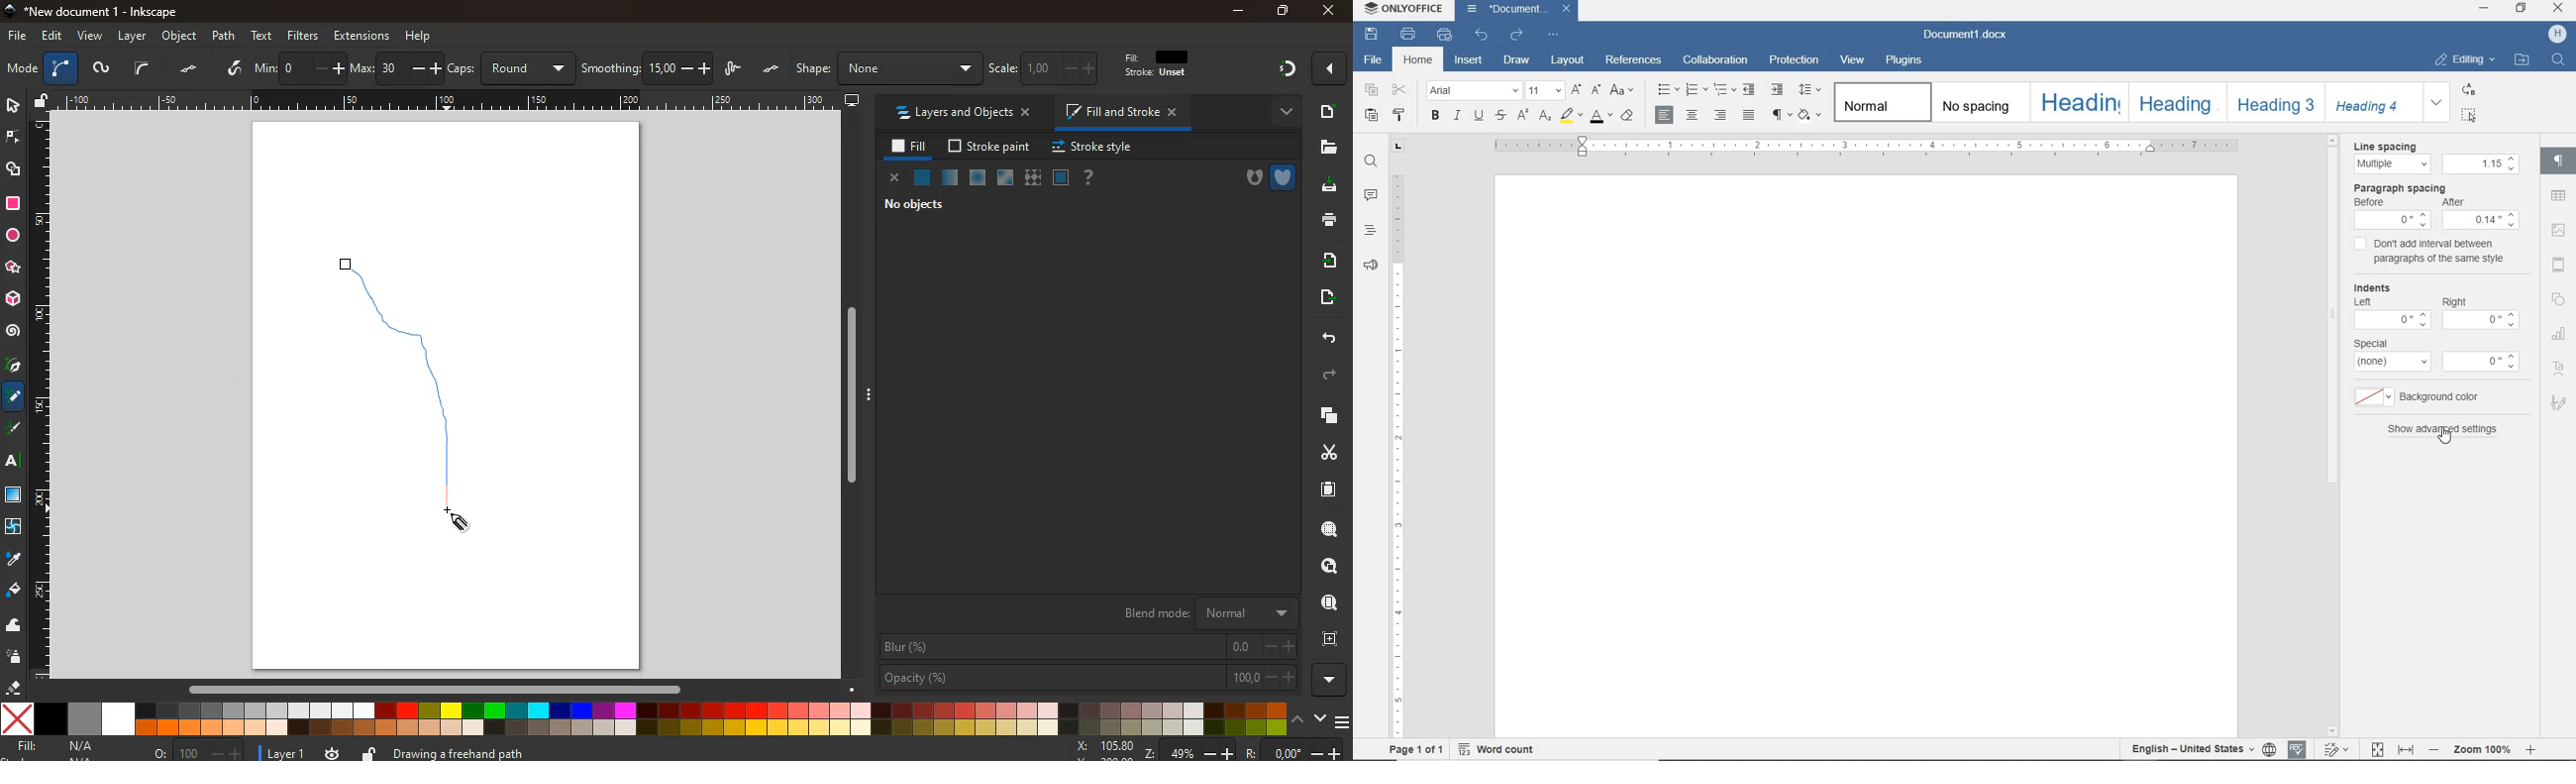  Describe the element at coordinates (232, 68) in the screenshot. I see `tilt` at that location.